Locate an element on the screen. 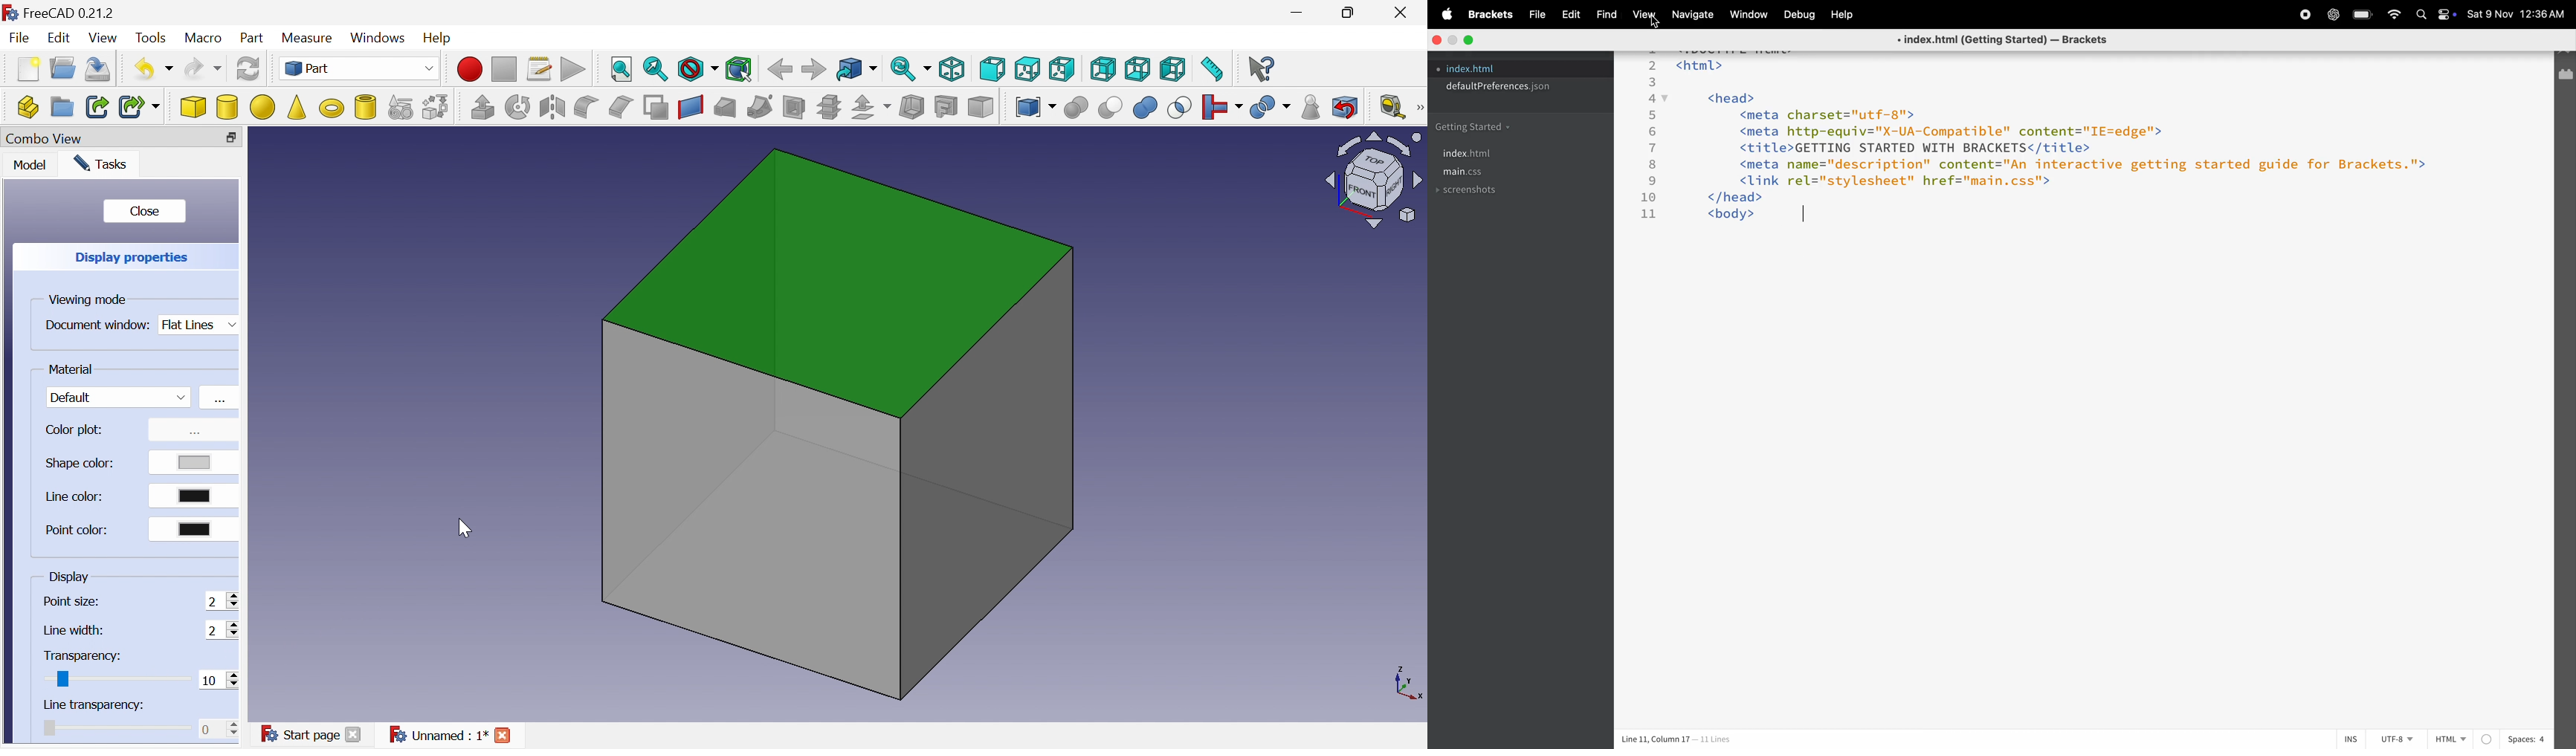 This screenshot has width=2576, height=756. Fit selection is located at coordinates (655, 67).